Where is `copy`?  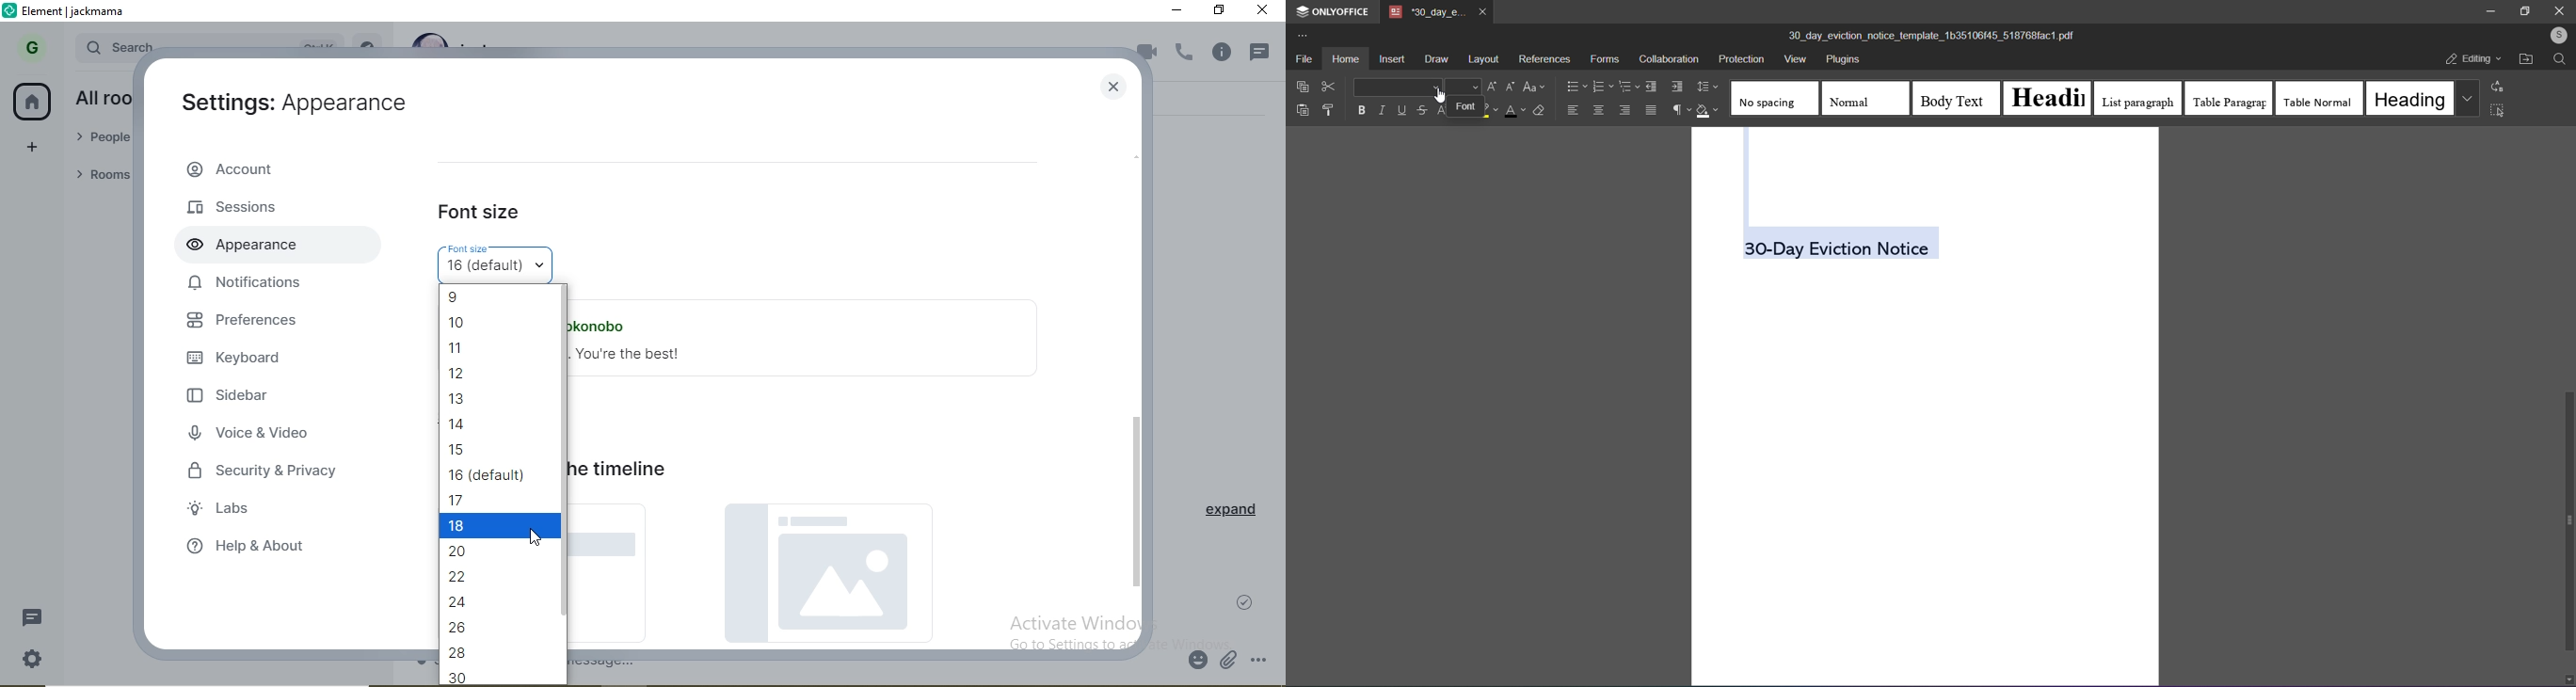 copy is located at coordinates (1300, 85).